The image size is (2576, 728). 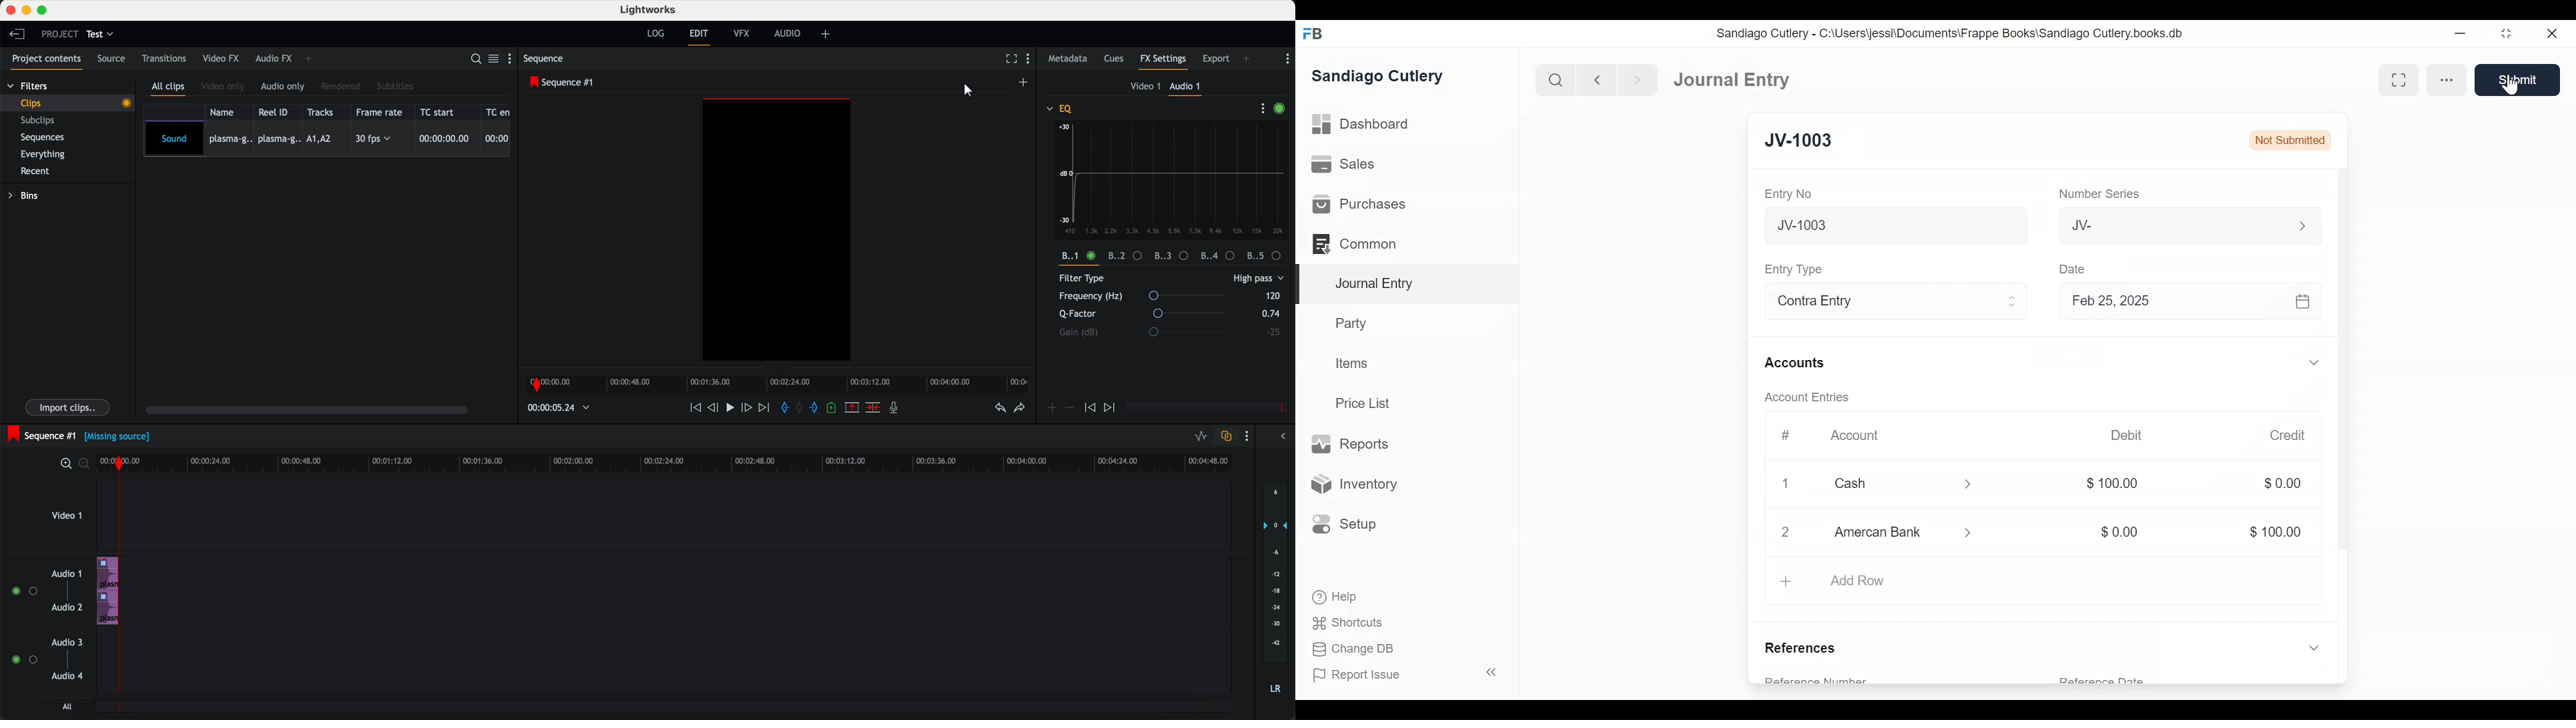 I want to click on Filters tab, so click(x=27, y=87).